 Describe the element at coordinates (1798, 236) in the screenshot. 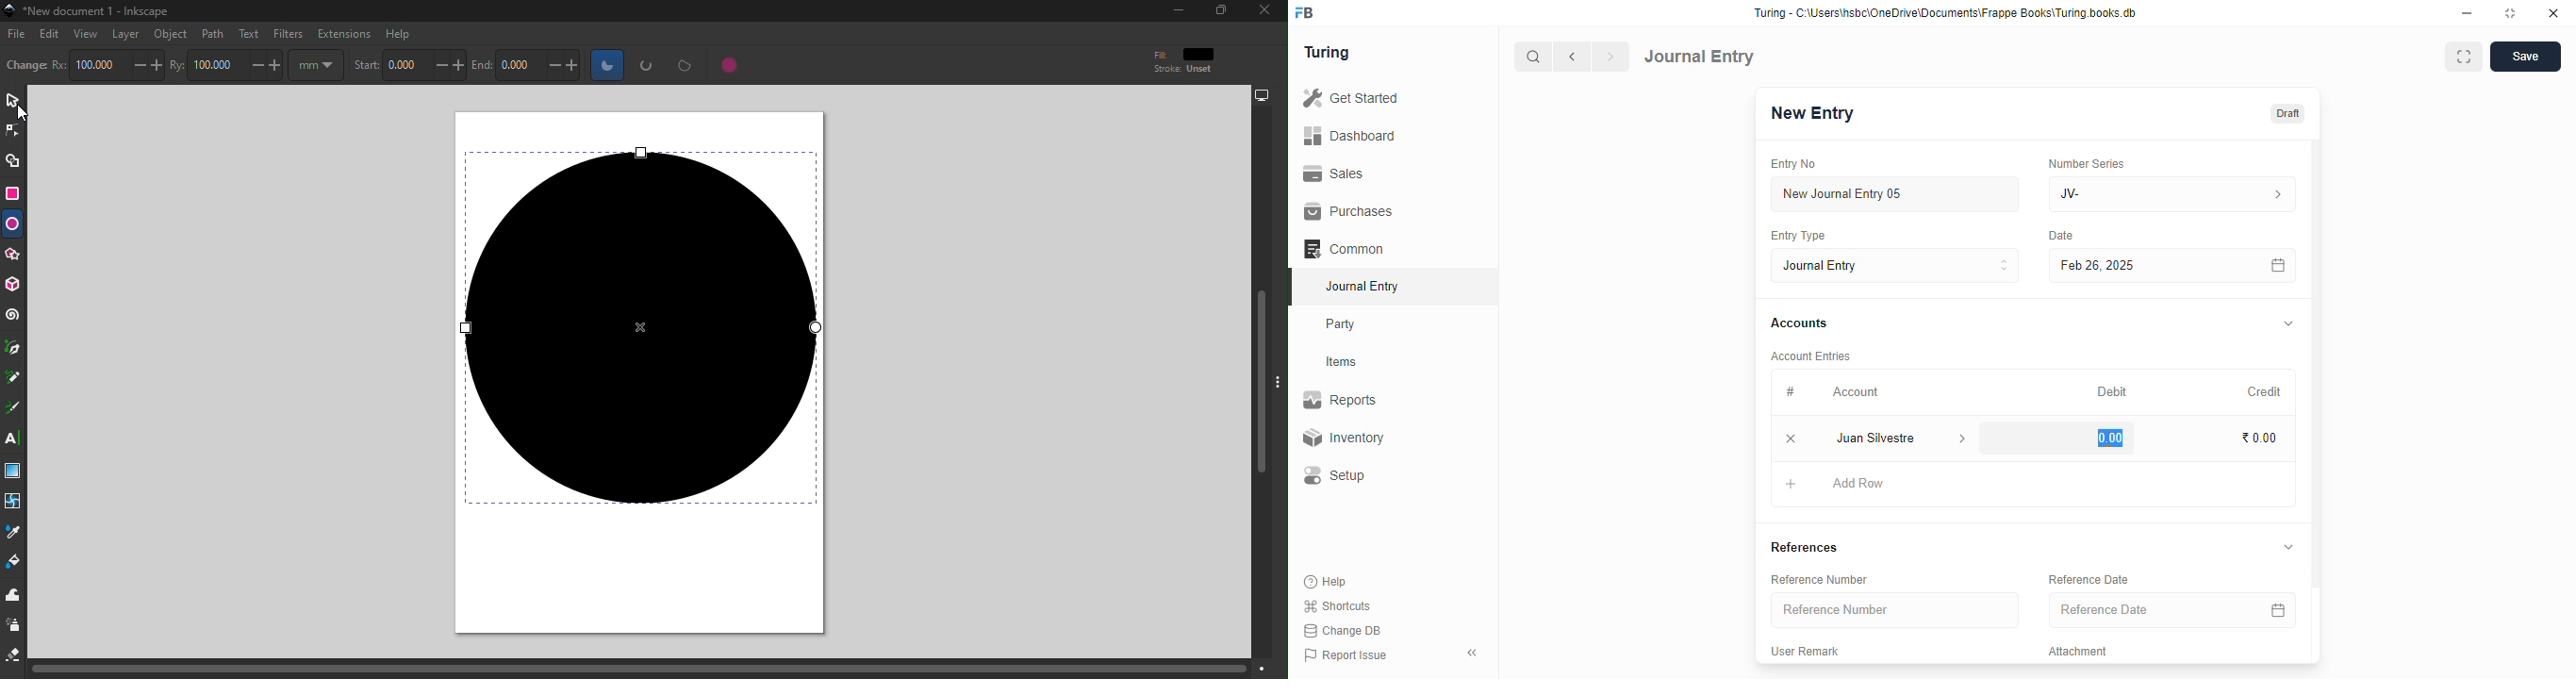

I see `entry type` at that location.